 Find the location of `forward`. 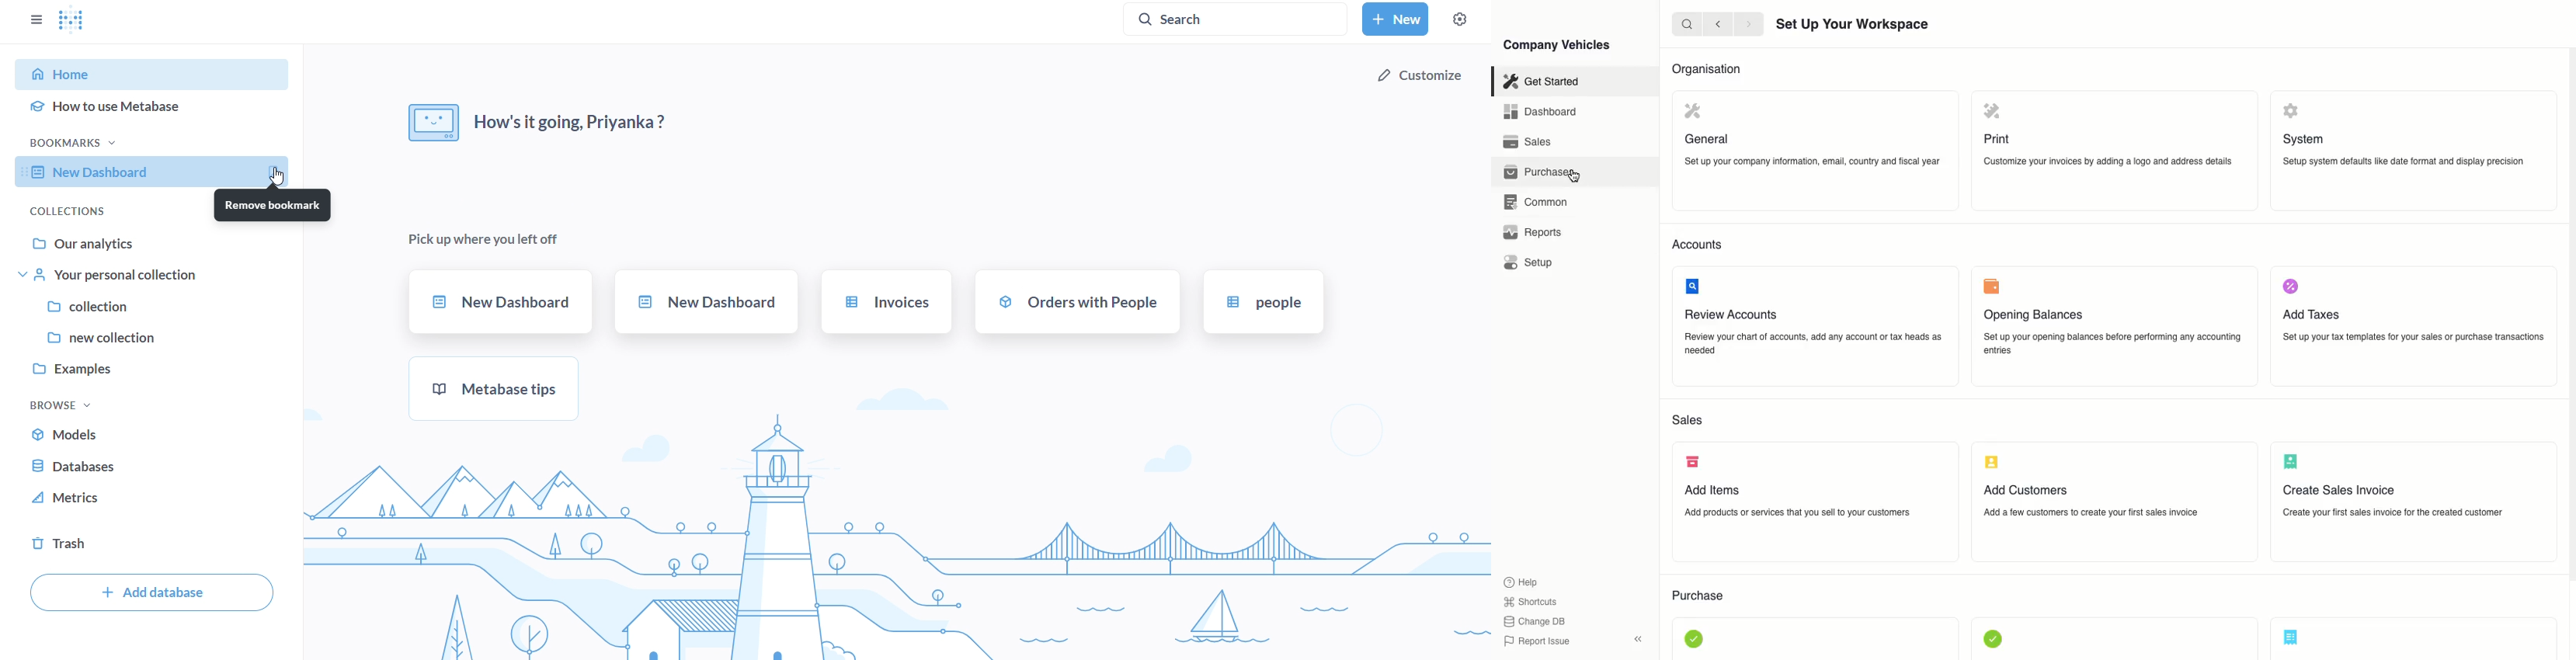

forward is located at coordinates (1749, 25).